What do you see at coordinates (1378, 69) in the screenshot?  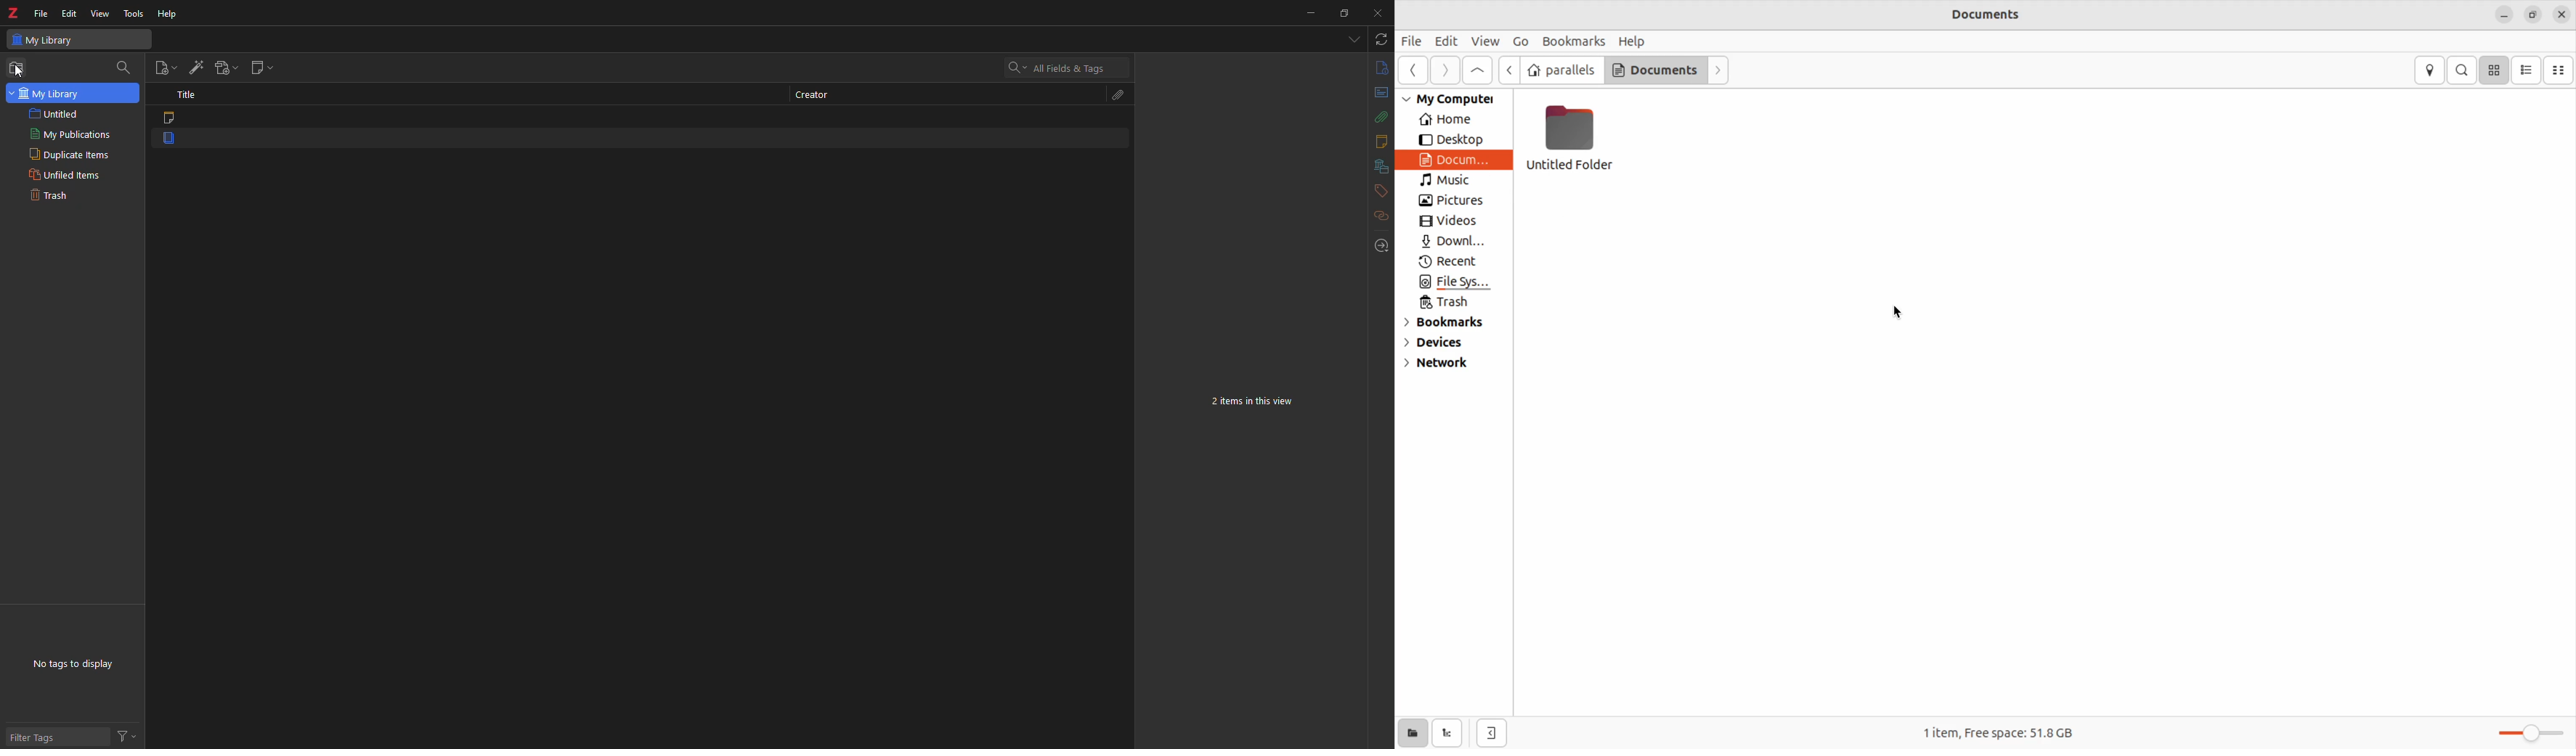 I see `info` at bounding box center [1378, 69].